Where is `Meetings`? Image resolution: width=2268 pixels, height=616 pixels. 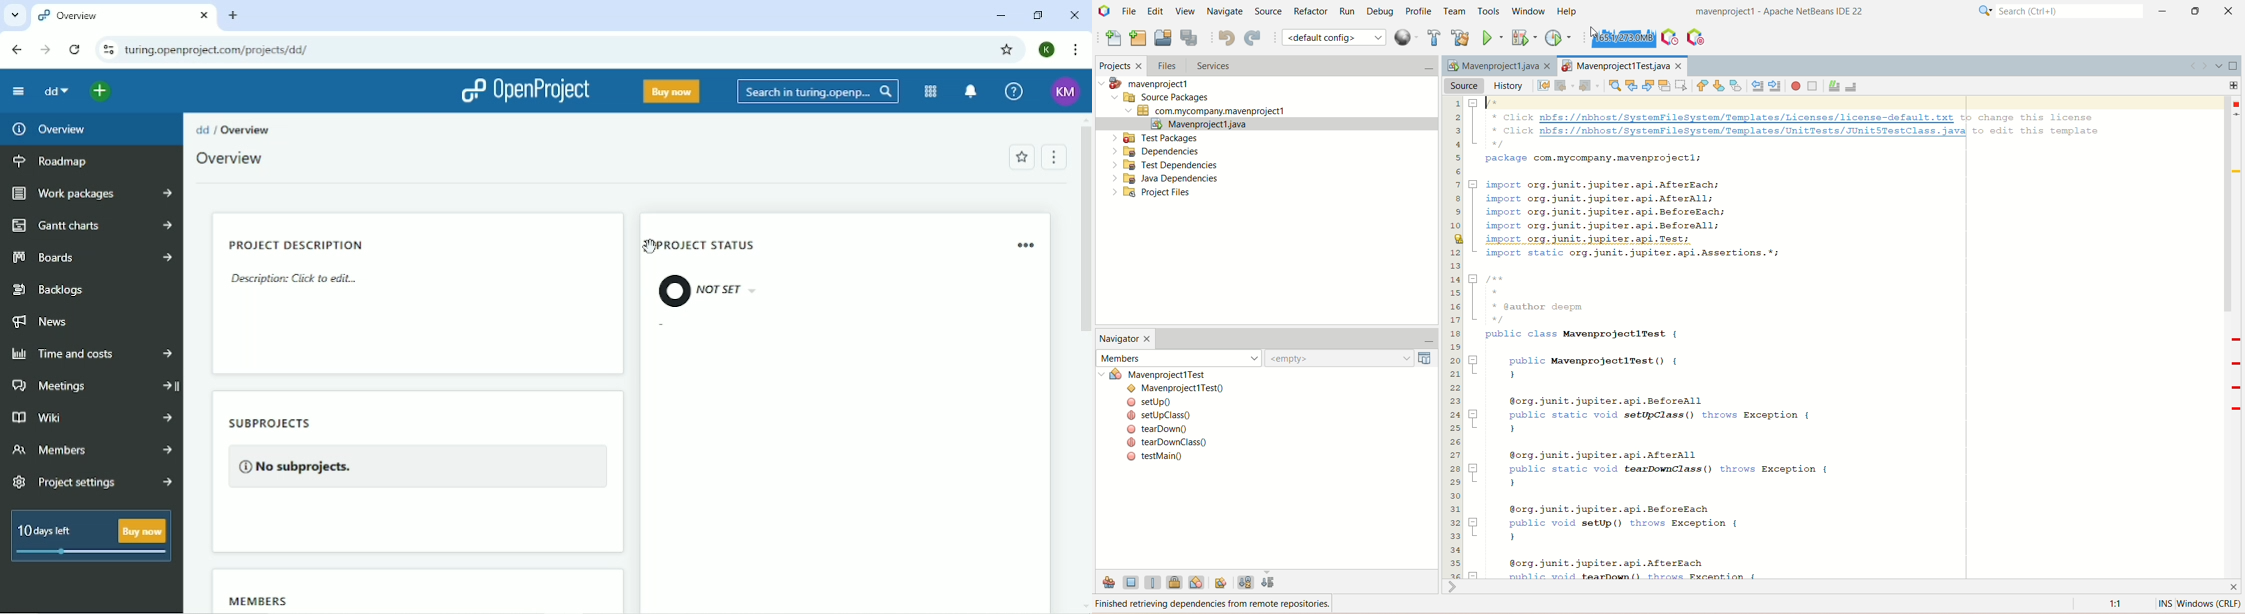
Meetings is located at coordinates (91, 387).